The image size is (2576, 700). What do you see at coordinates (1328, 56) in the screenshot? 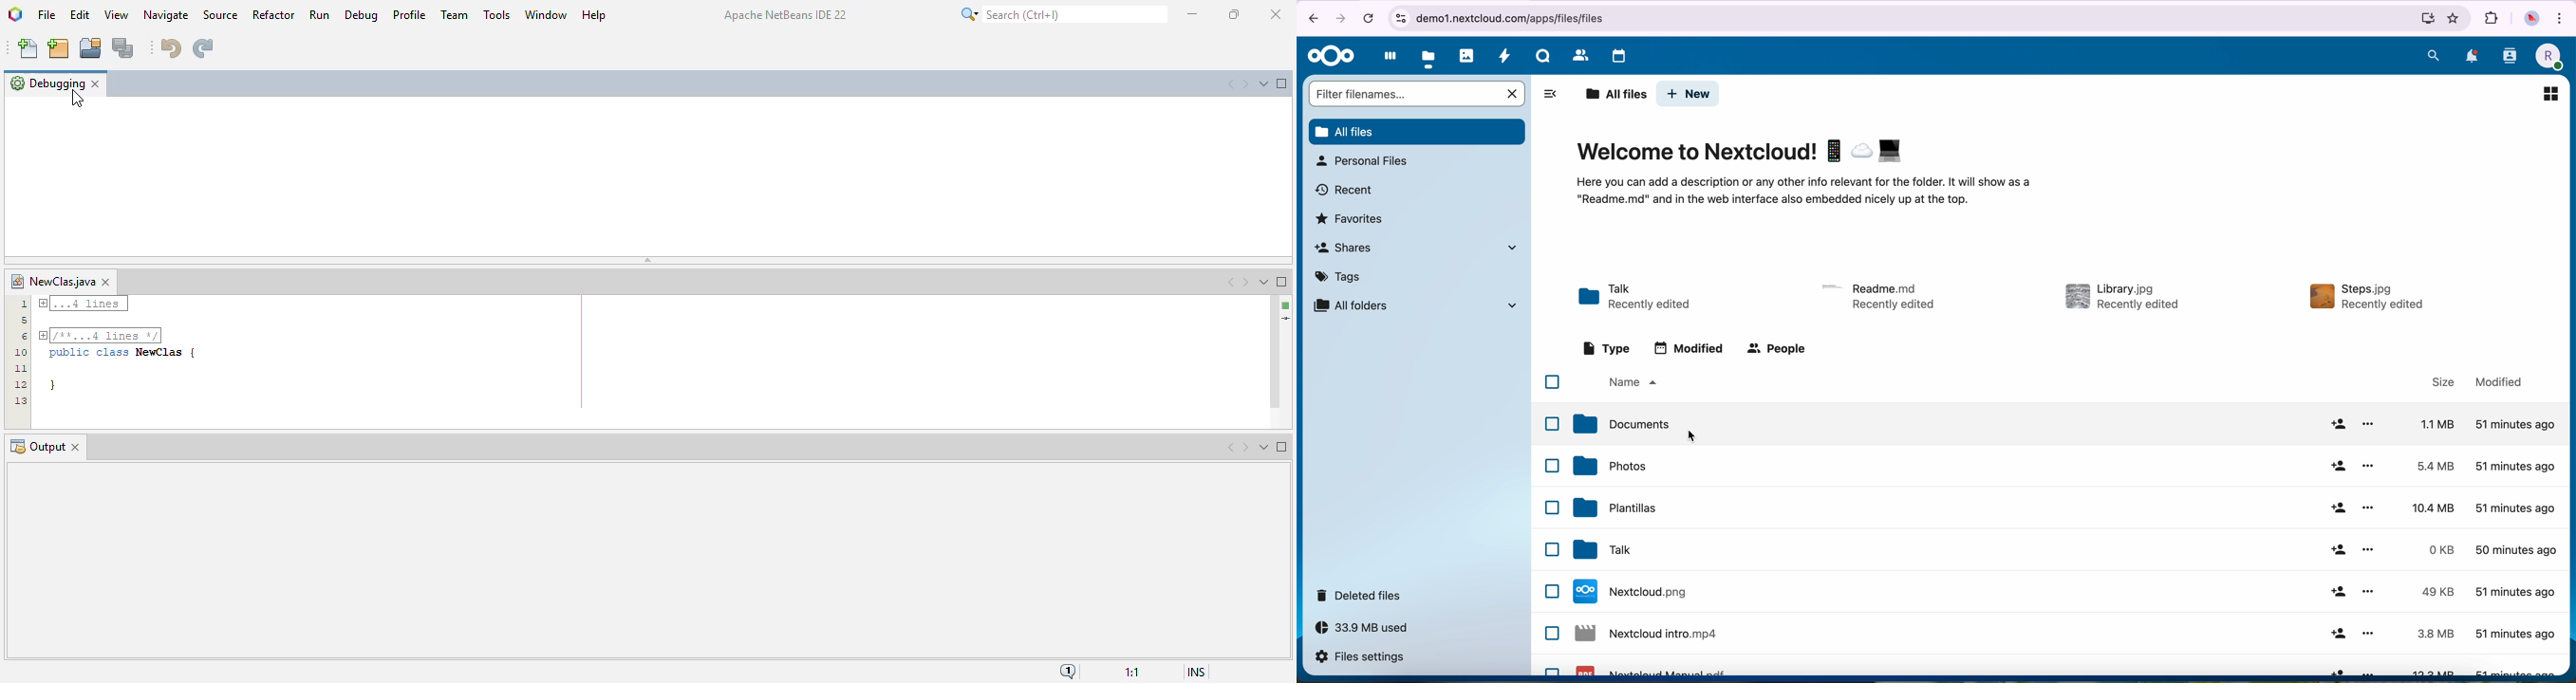
I see `Nextcloud logo` at bounding box center [1328, 56].